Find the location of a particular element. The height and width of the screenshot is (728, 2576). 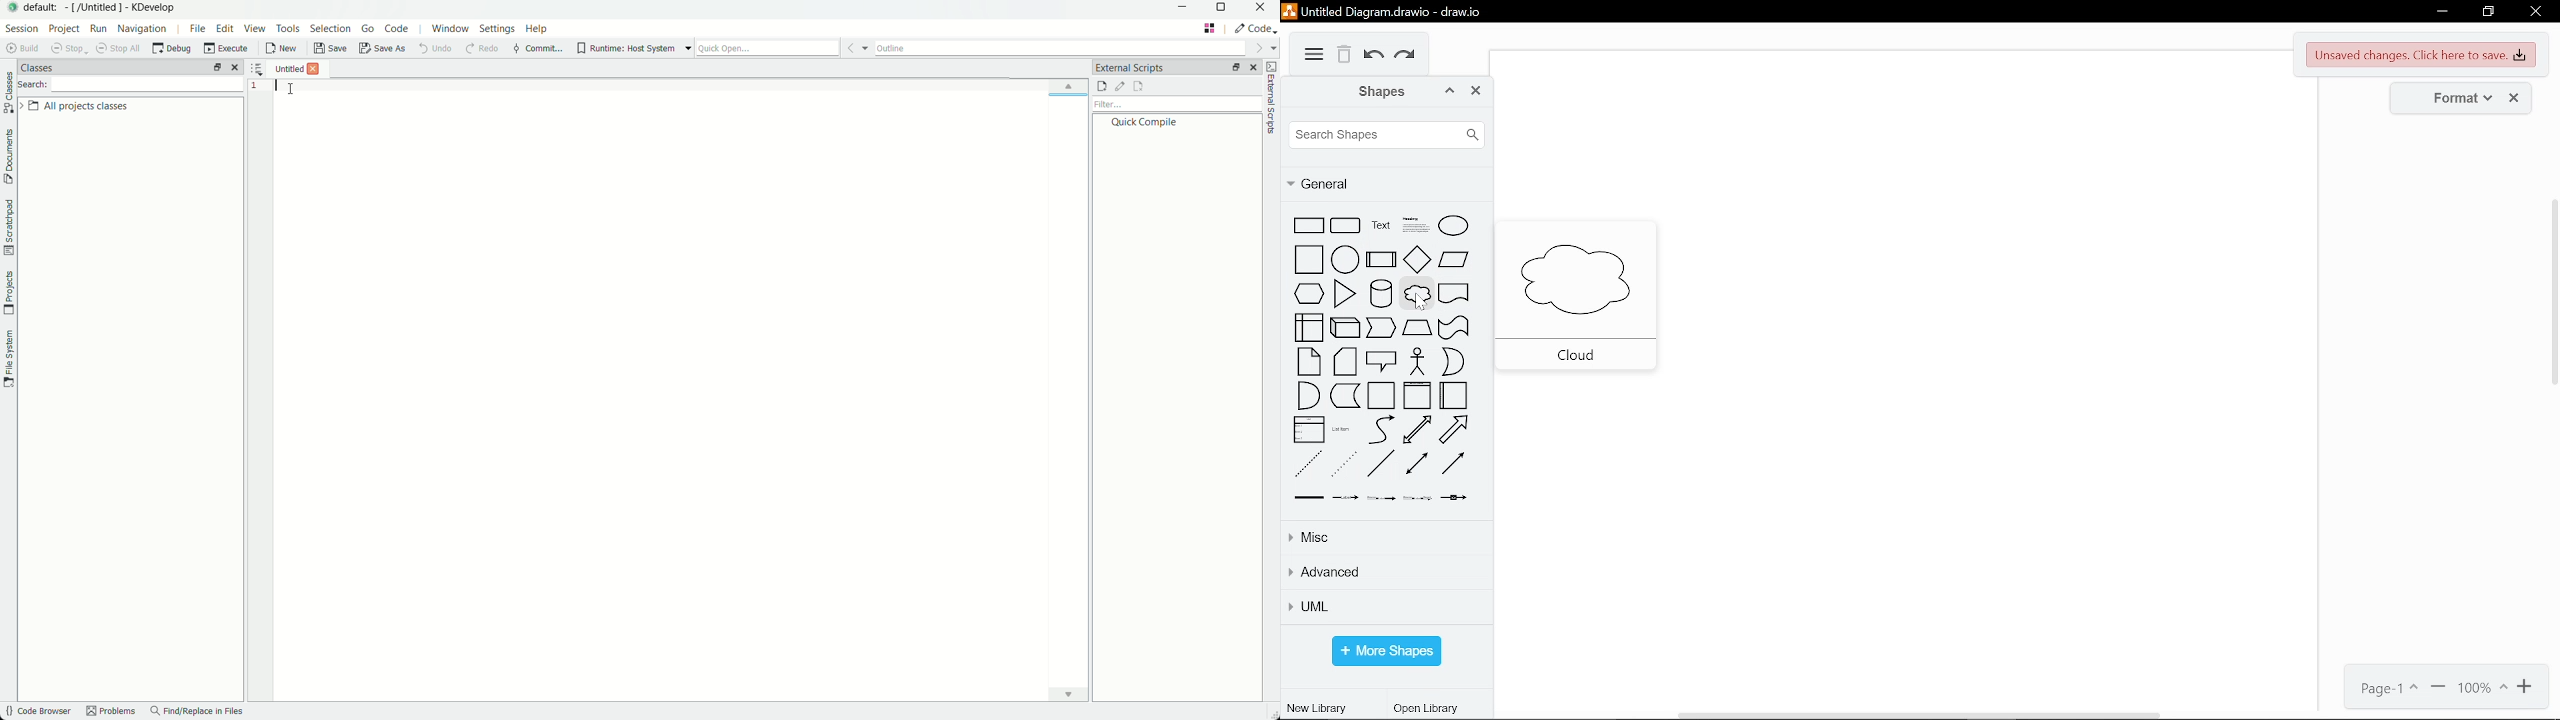

shapes is located at coordinates (1362, 92).